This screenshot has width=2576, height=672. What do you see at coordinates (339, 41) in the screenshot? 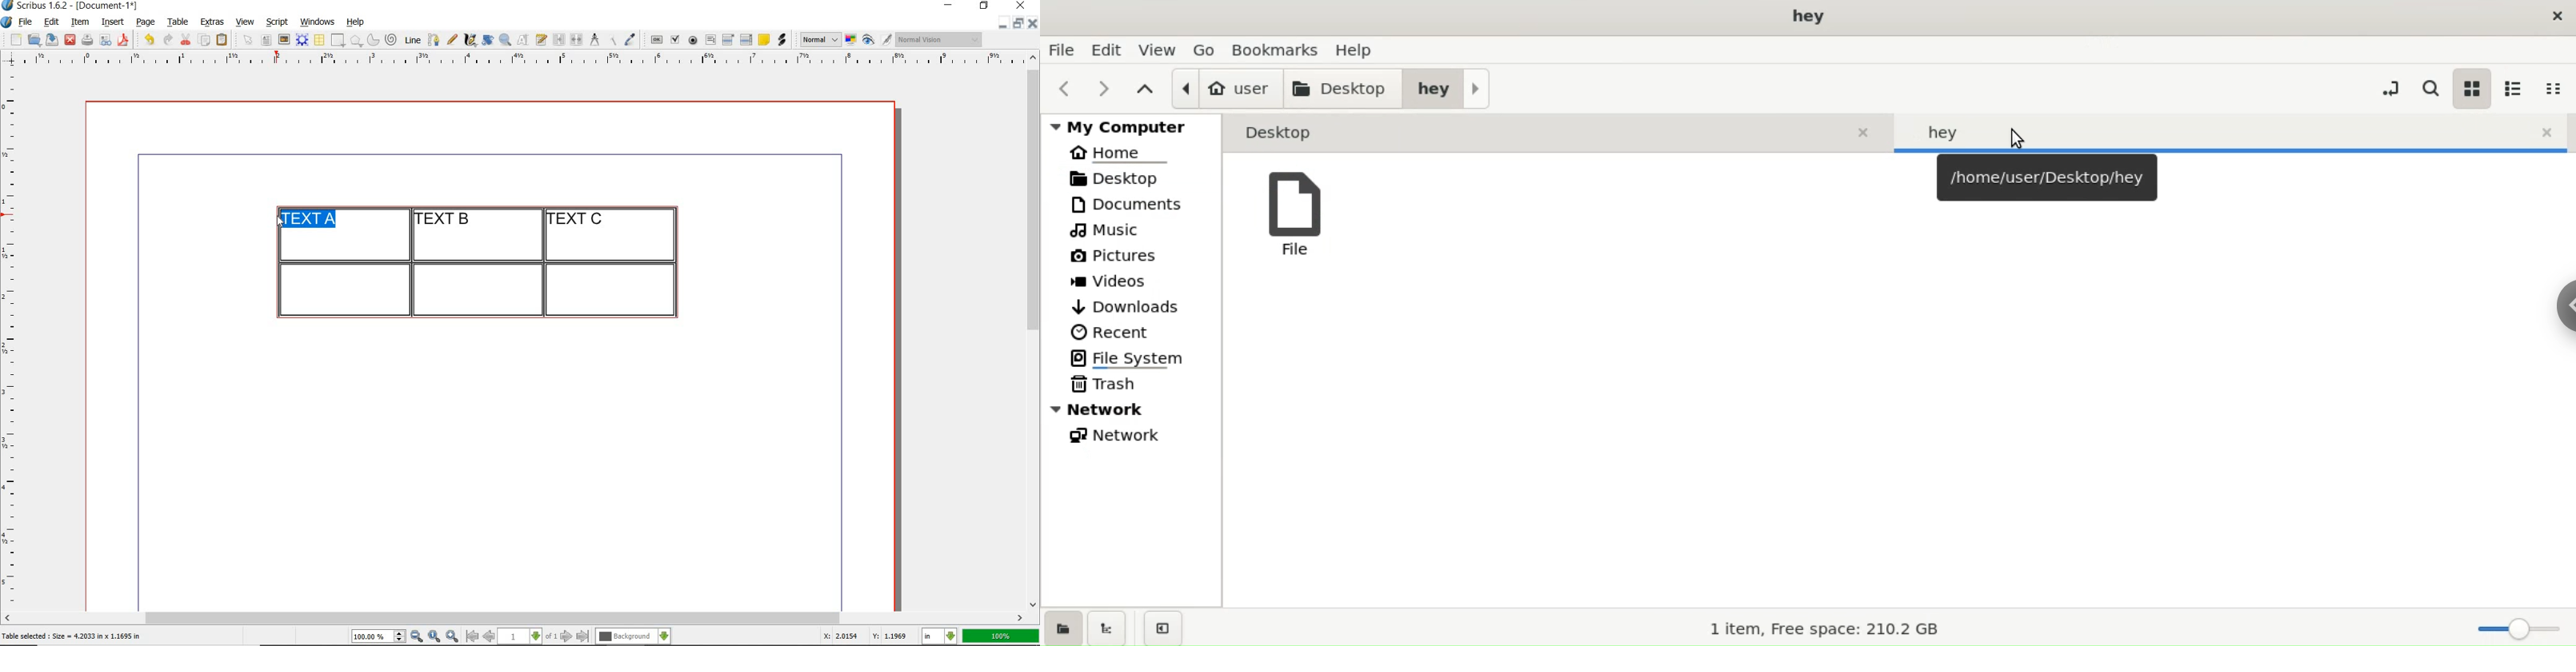
I see `shape` at bounding box center [339, 41].